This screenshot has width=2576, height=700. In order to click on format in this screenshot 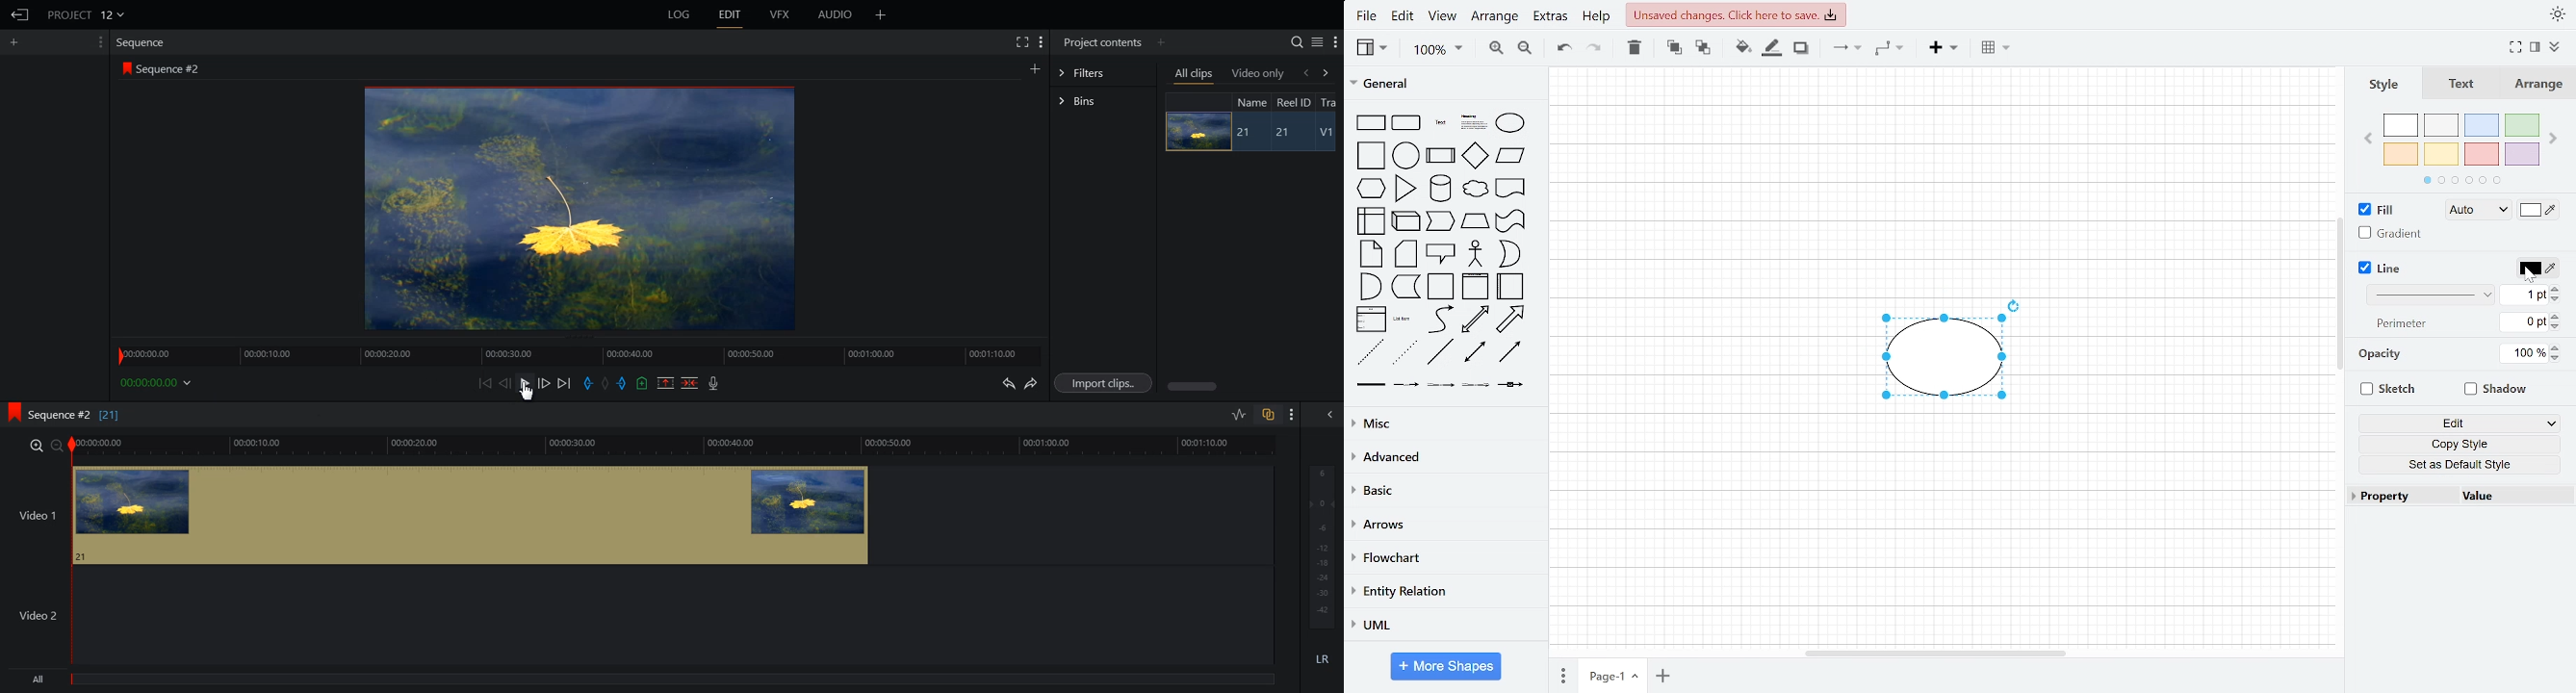, I will do `click(2535, 47)`.